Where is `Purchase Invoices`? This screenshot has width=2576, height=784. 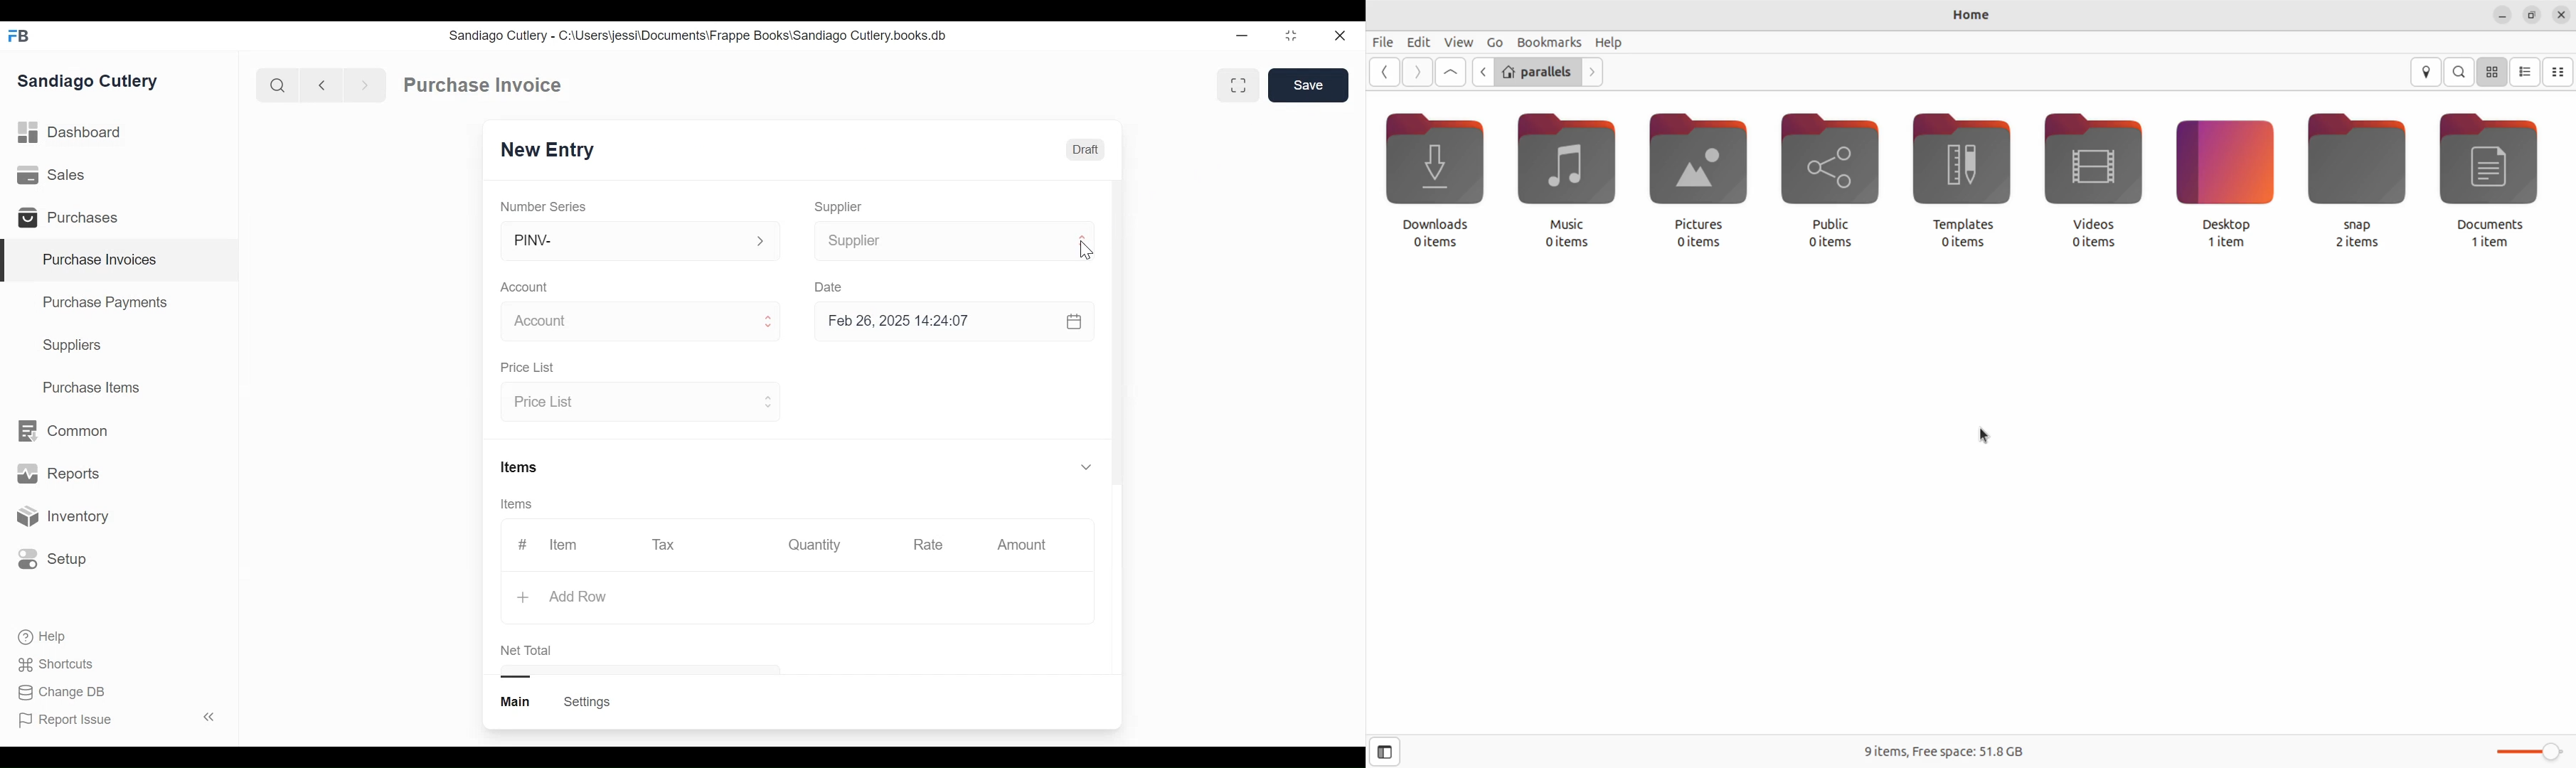 Purchase Invoices is located at coordinates (120, 261).